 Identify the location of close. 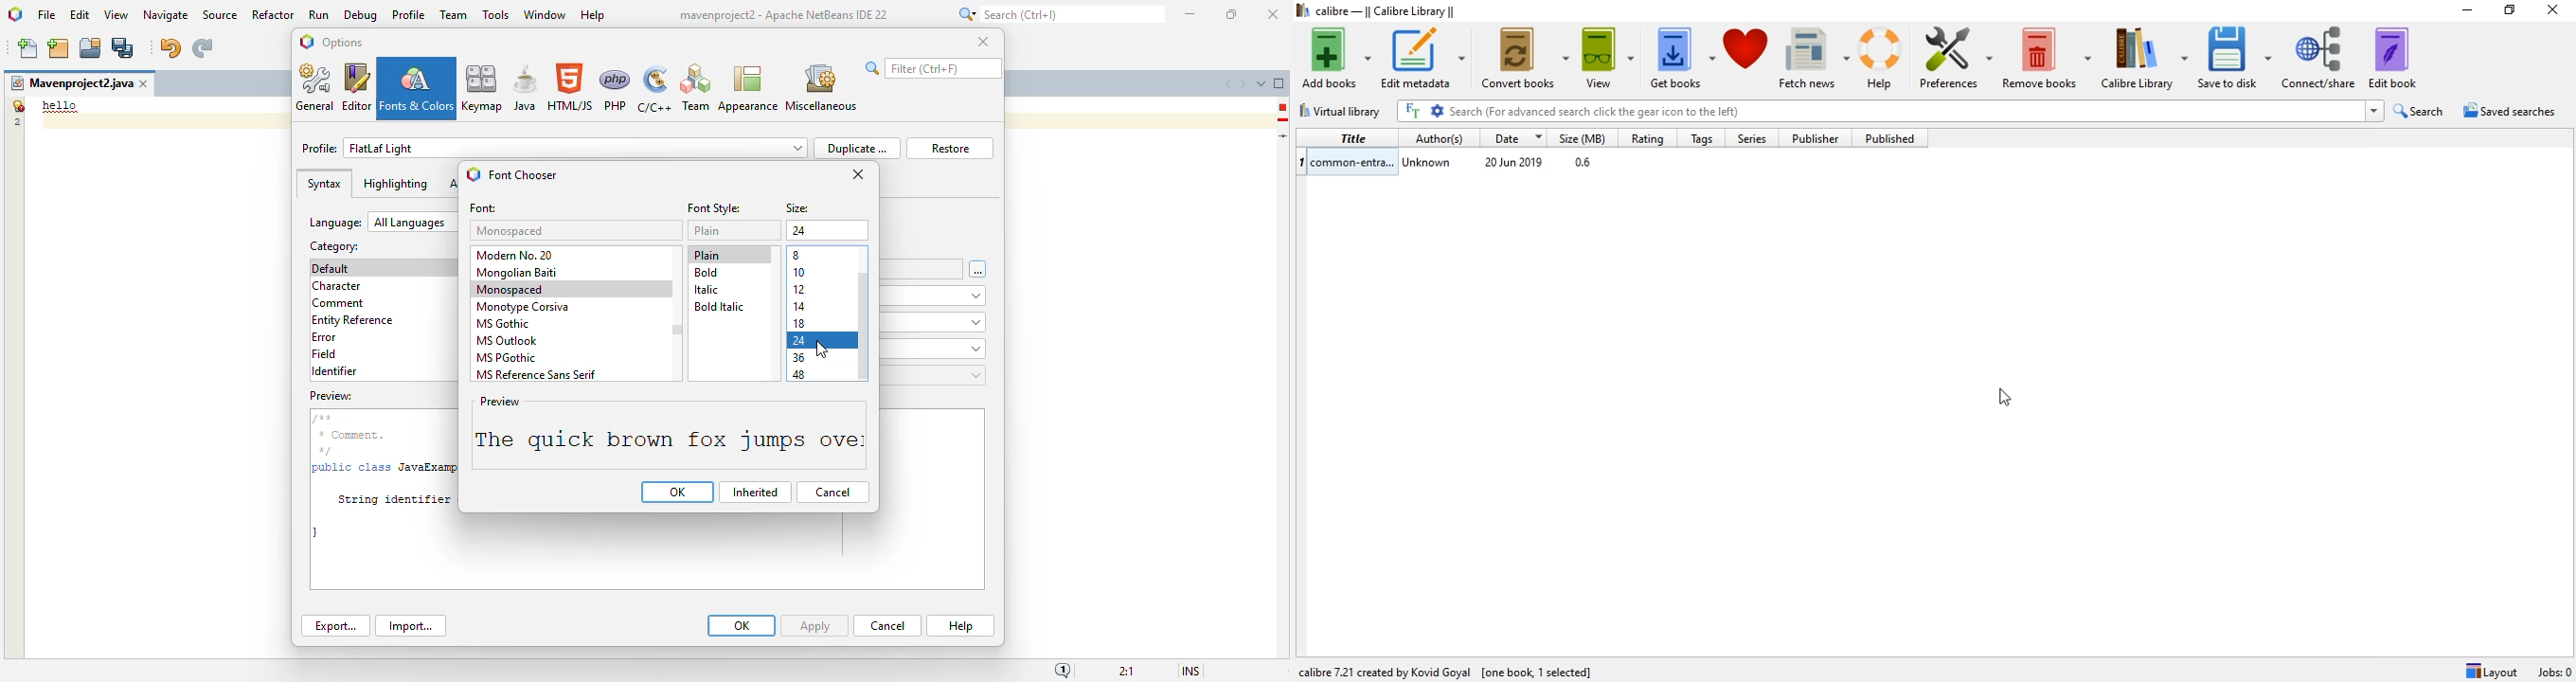
(1274, 15).